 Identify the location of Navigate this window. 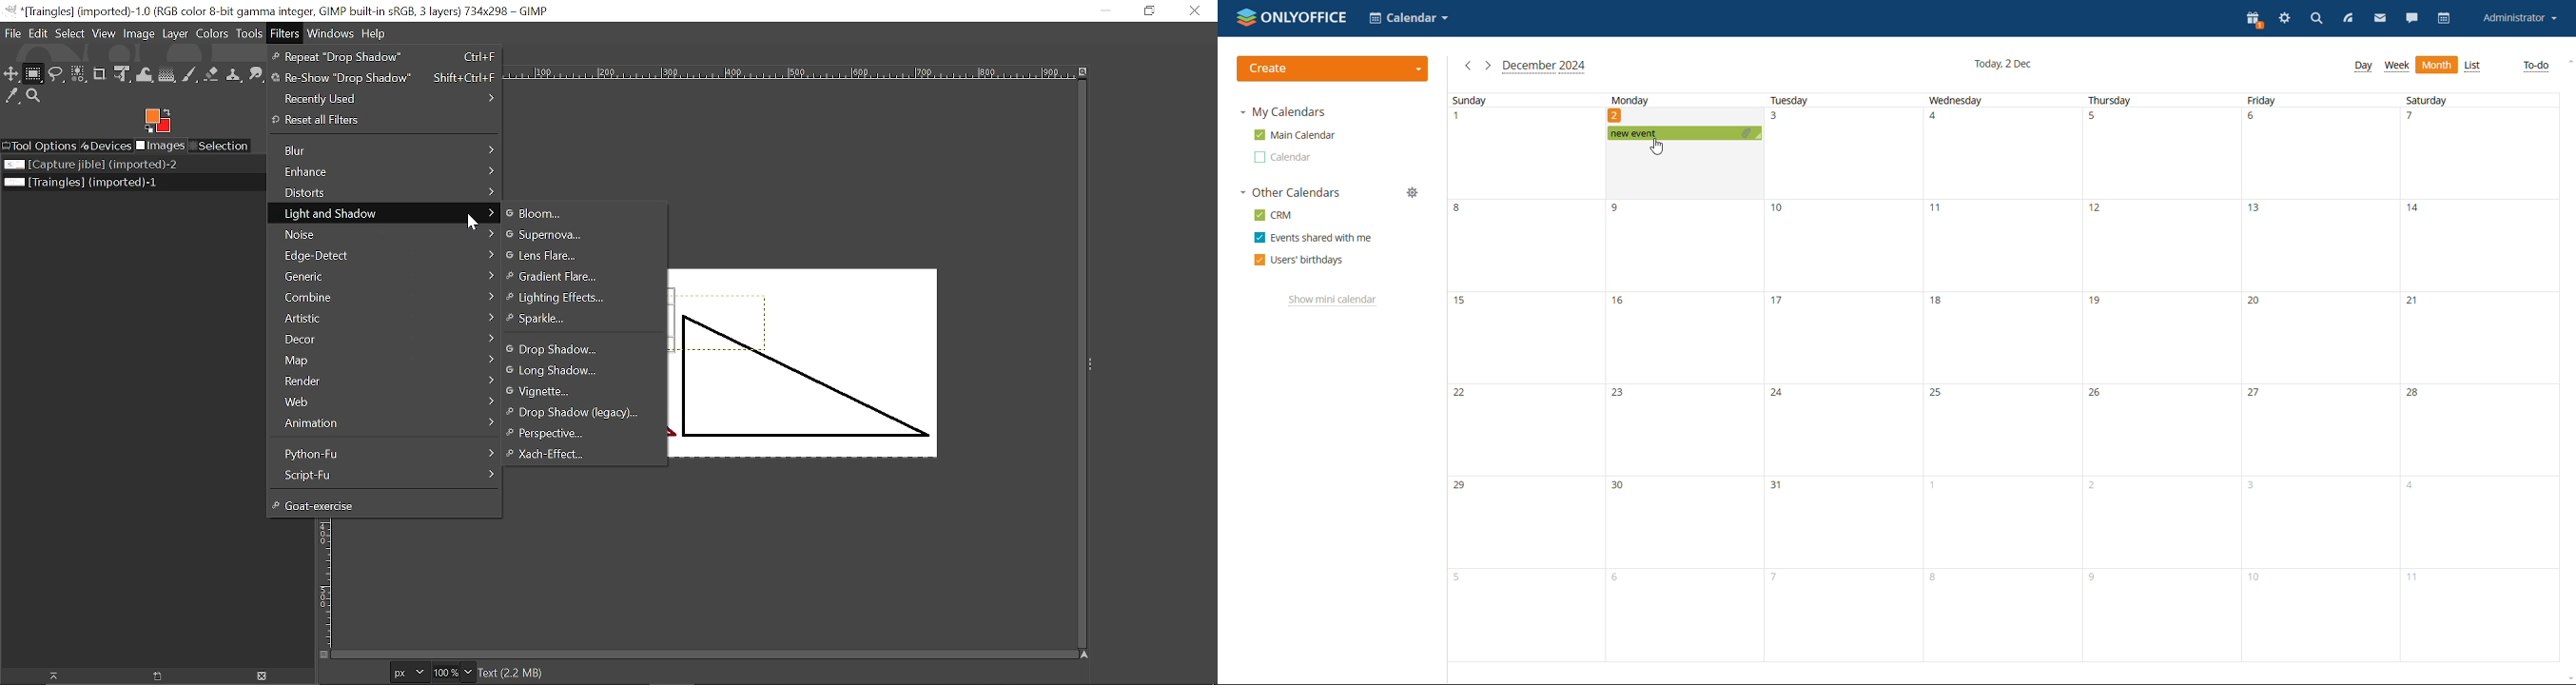
(1083, 656).